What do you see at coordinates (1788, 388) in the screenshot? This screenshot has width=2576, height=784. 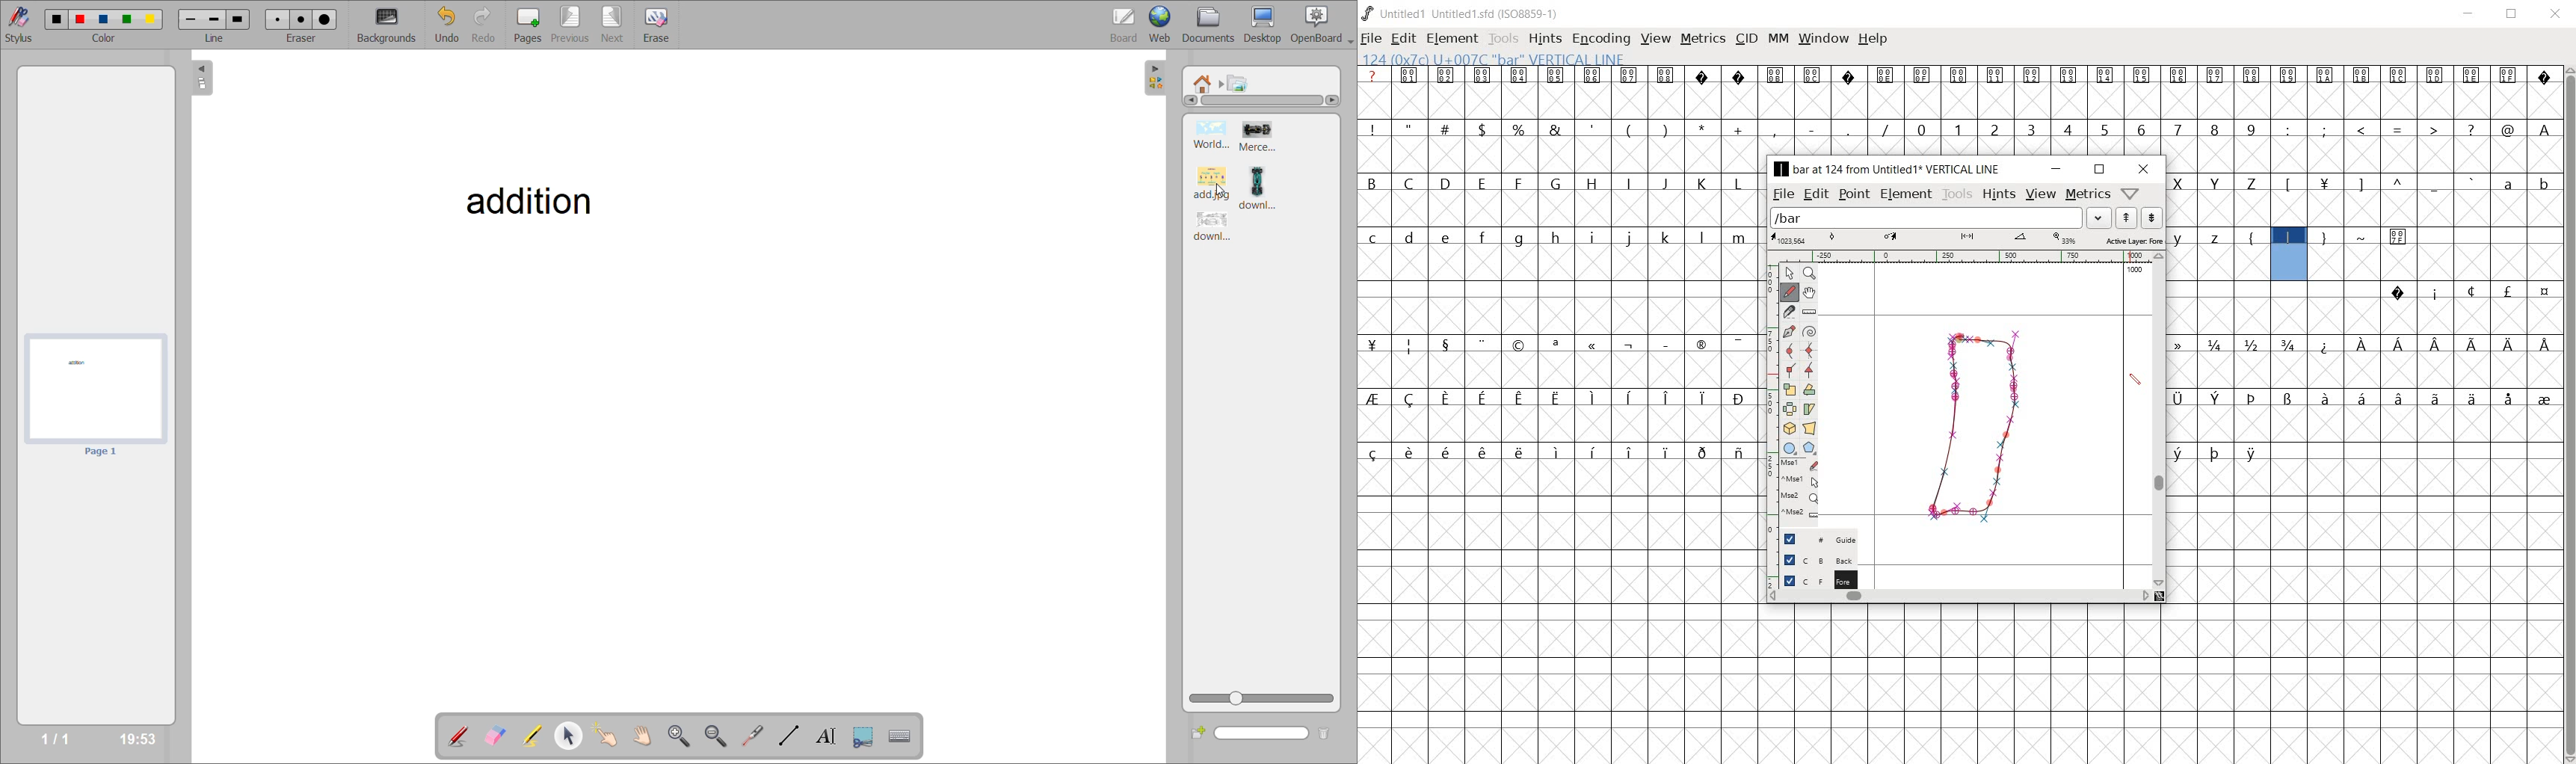 I see `scale the selection` at bounding box center [1788, 388].